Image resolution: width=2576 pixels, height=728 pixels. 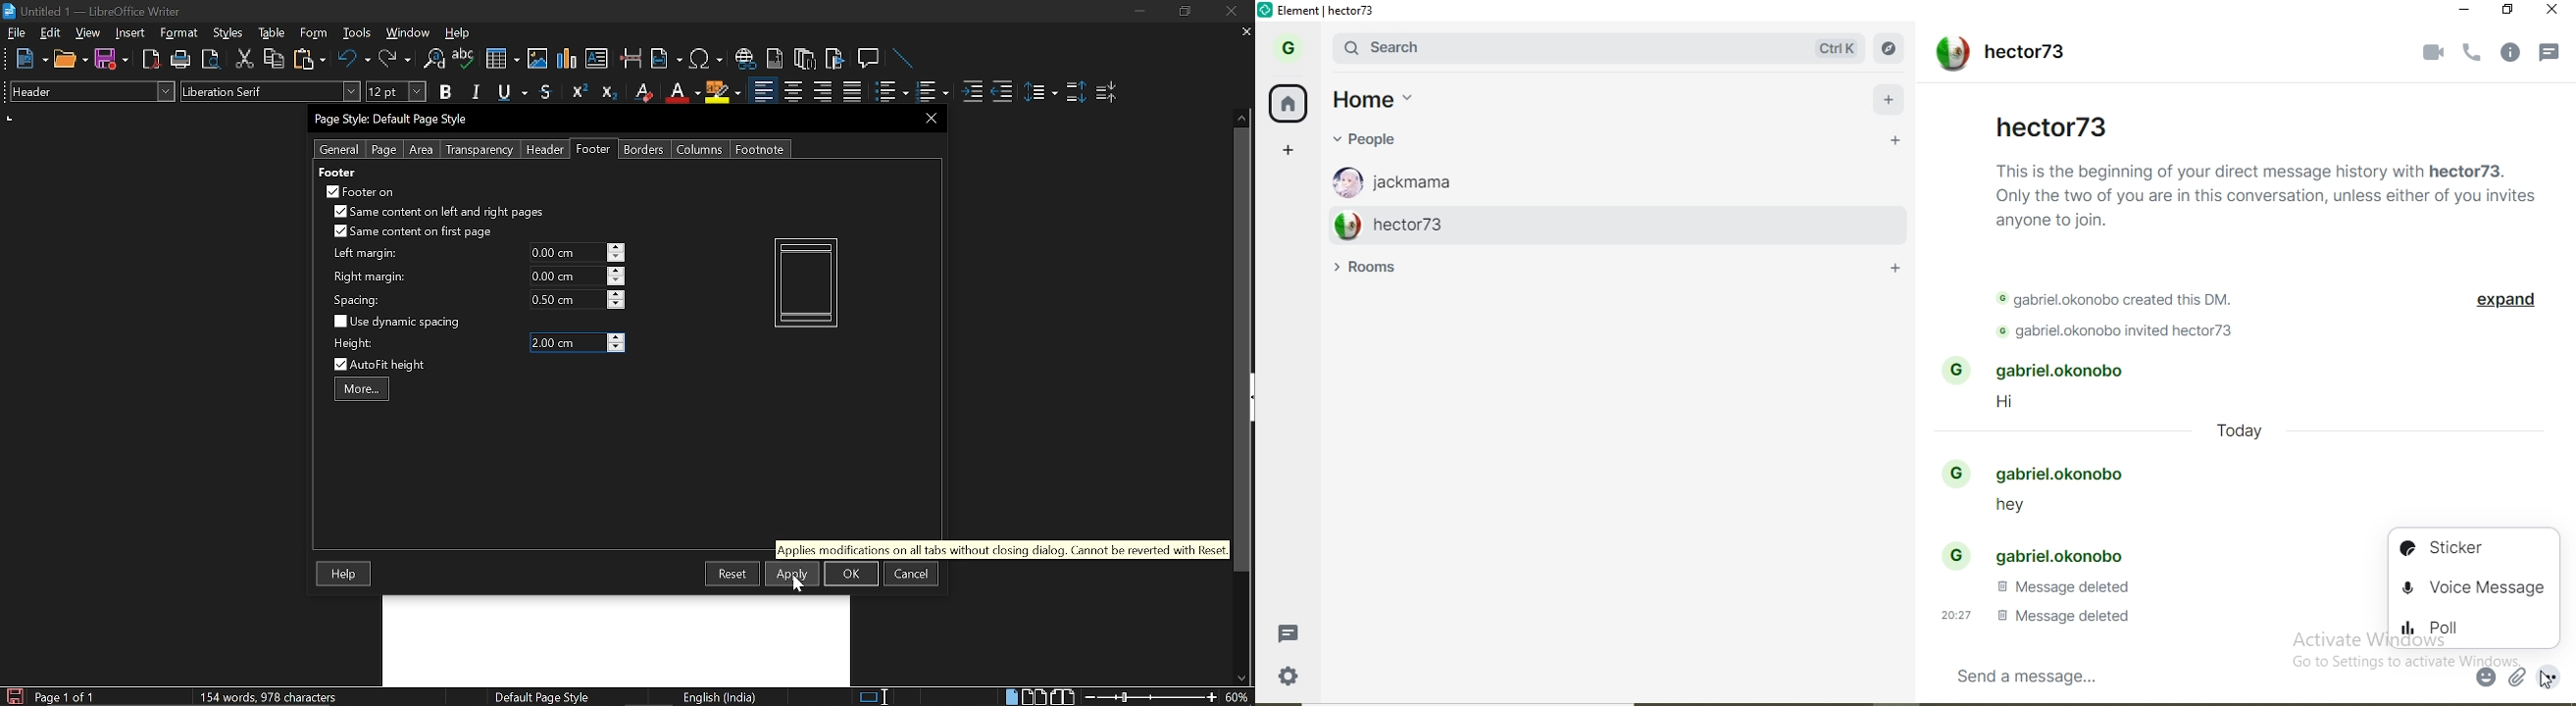 What do you see at coordinates (1893, 49) in the screenshot?
I see `navigate` at bounding box center [1893, 49].